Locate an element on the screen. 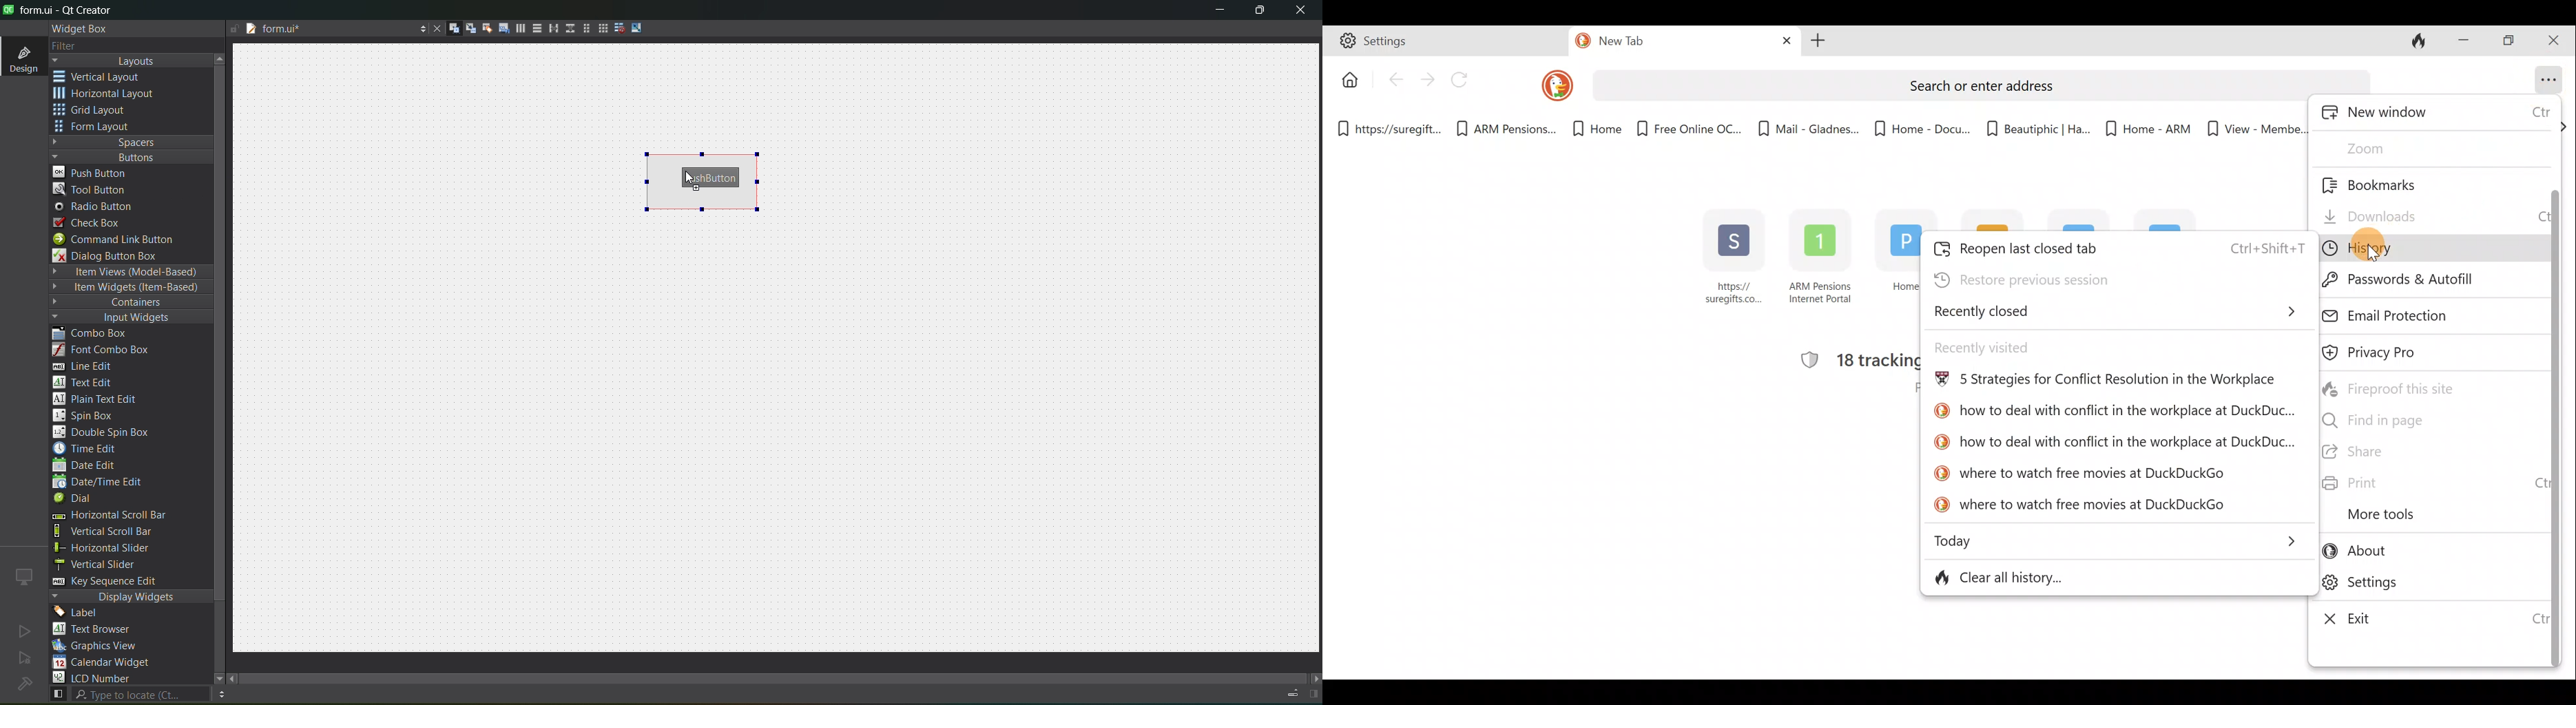  close document is located at coordinates (434, 30).